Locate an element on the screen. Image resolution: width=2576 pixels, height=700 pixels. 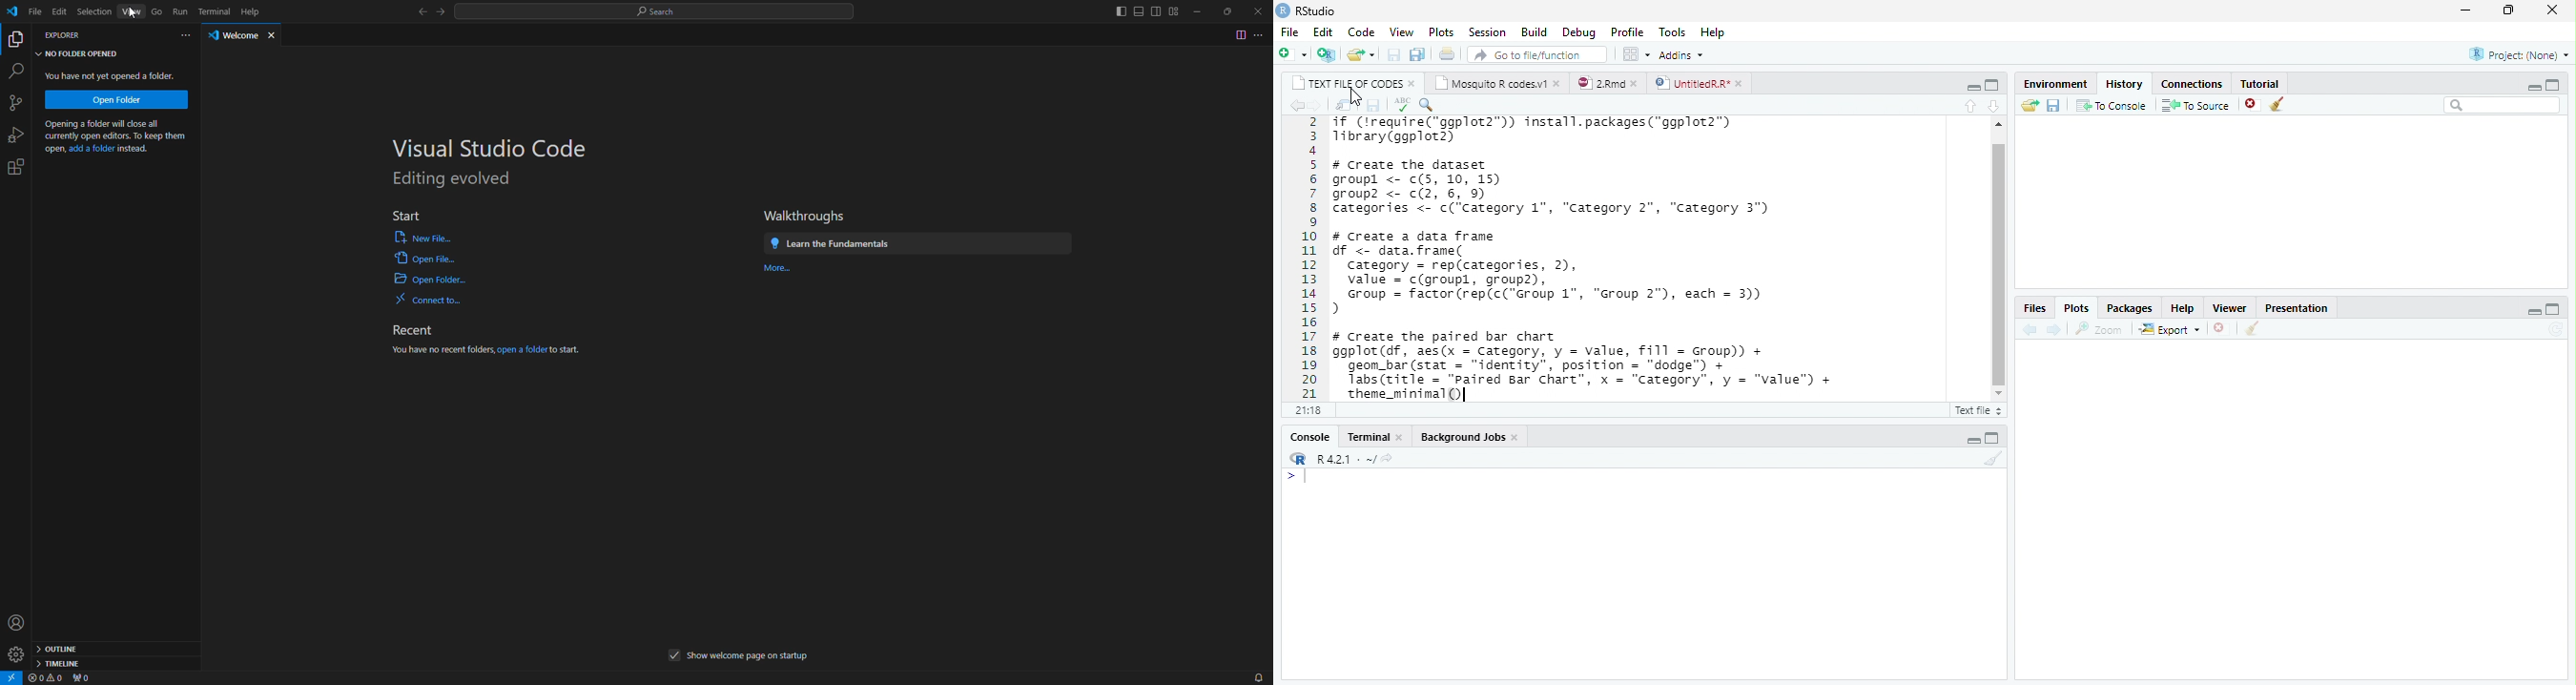
plots is located at coordinates (1439, 31).